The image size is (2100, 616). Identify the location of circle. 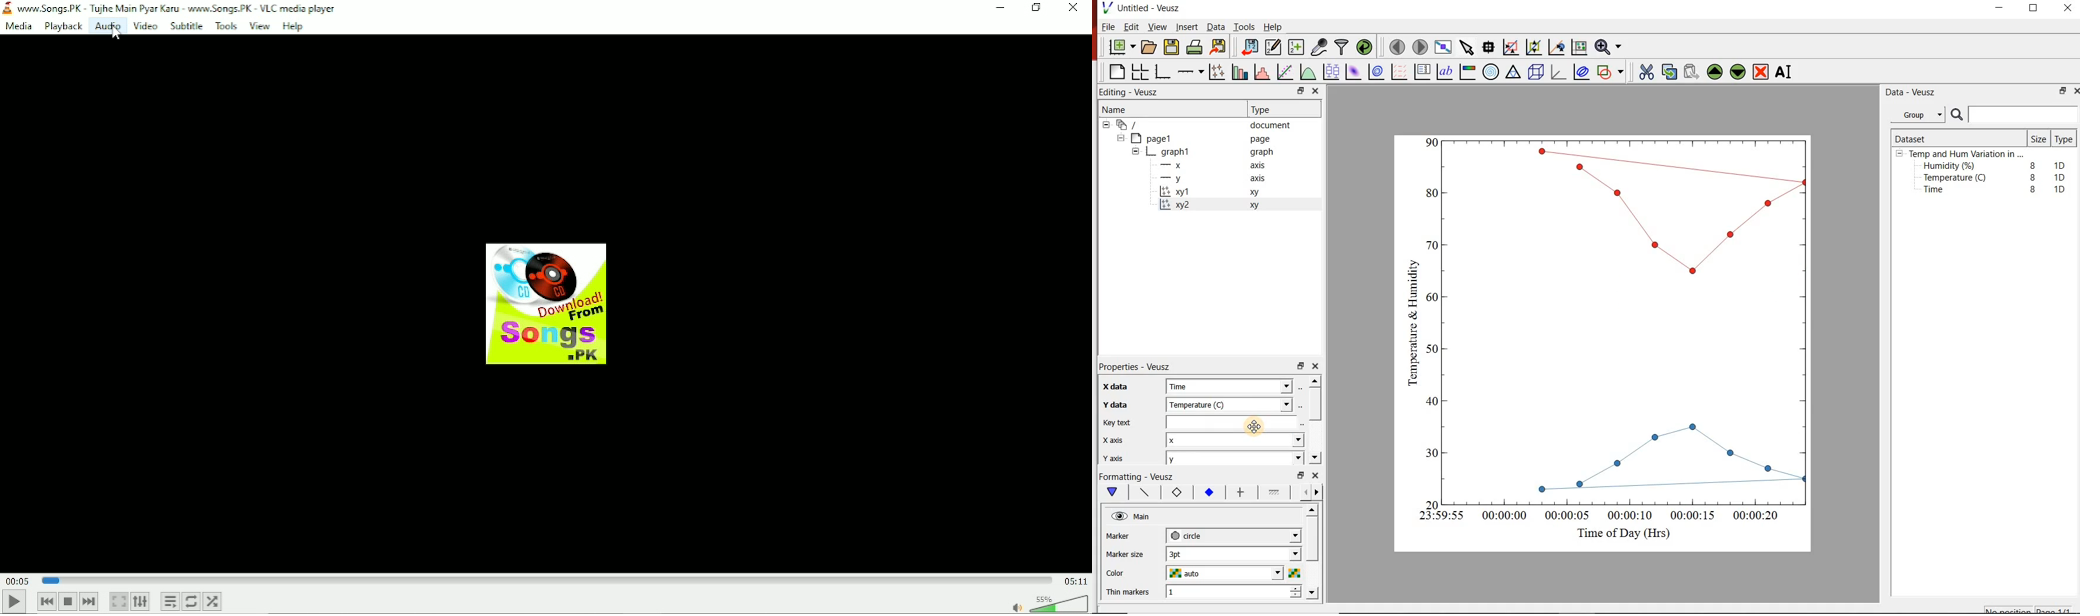
(1188, 535).